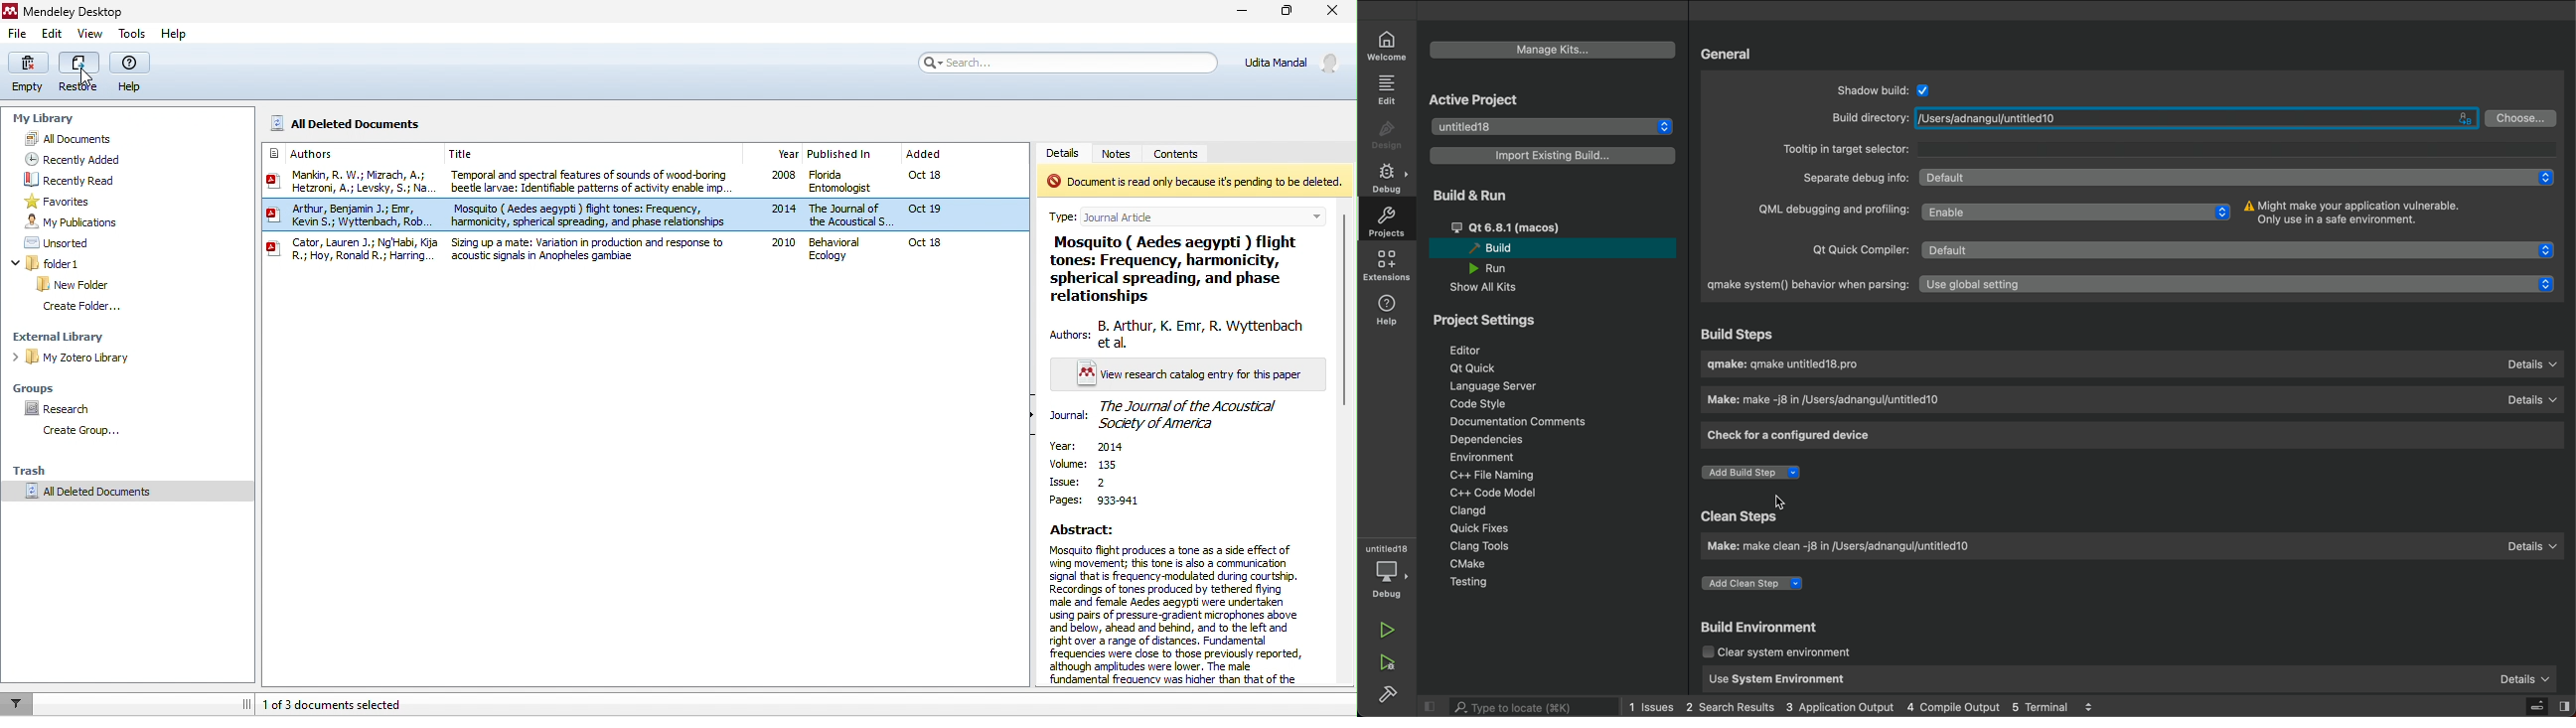 This screenshot has width=2576, height=728. What do you see at coordinates (841, 152) in the screenshot?
I see `published in` at bounding box center [841, 152].